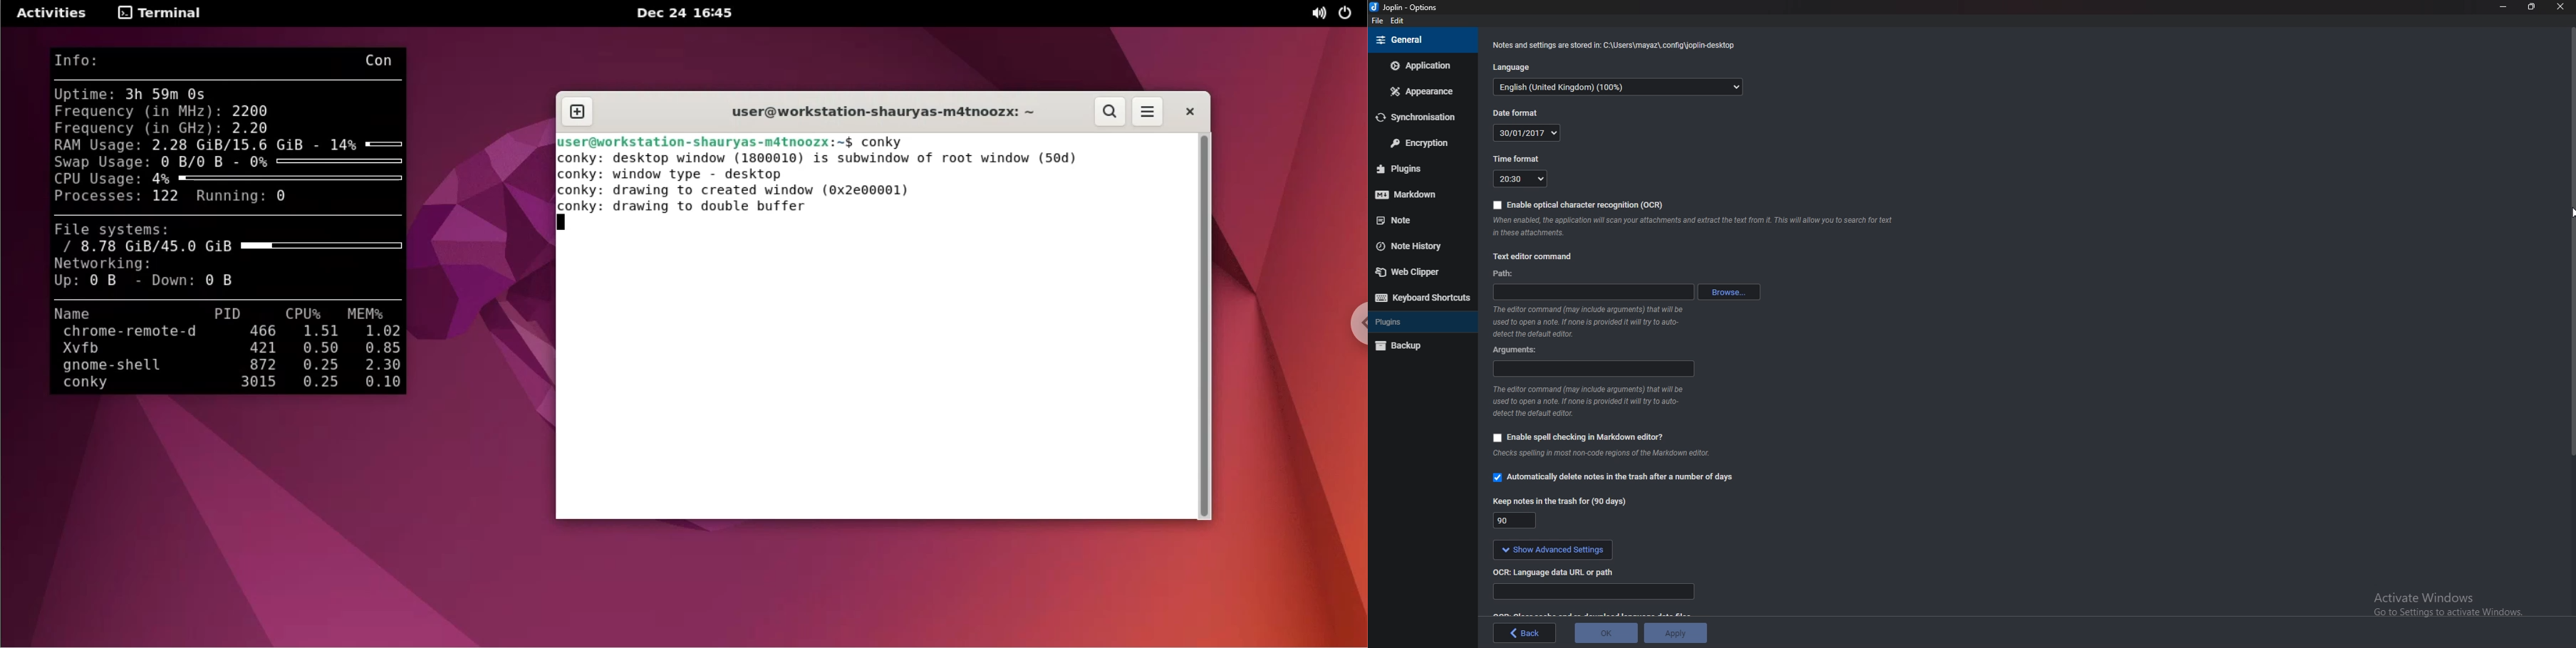  Describe the element at coordinates (1411, 221) in the screenshot. I see `note` at that location.